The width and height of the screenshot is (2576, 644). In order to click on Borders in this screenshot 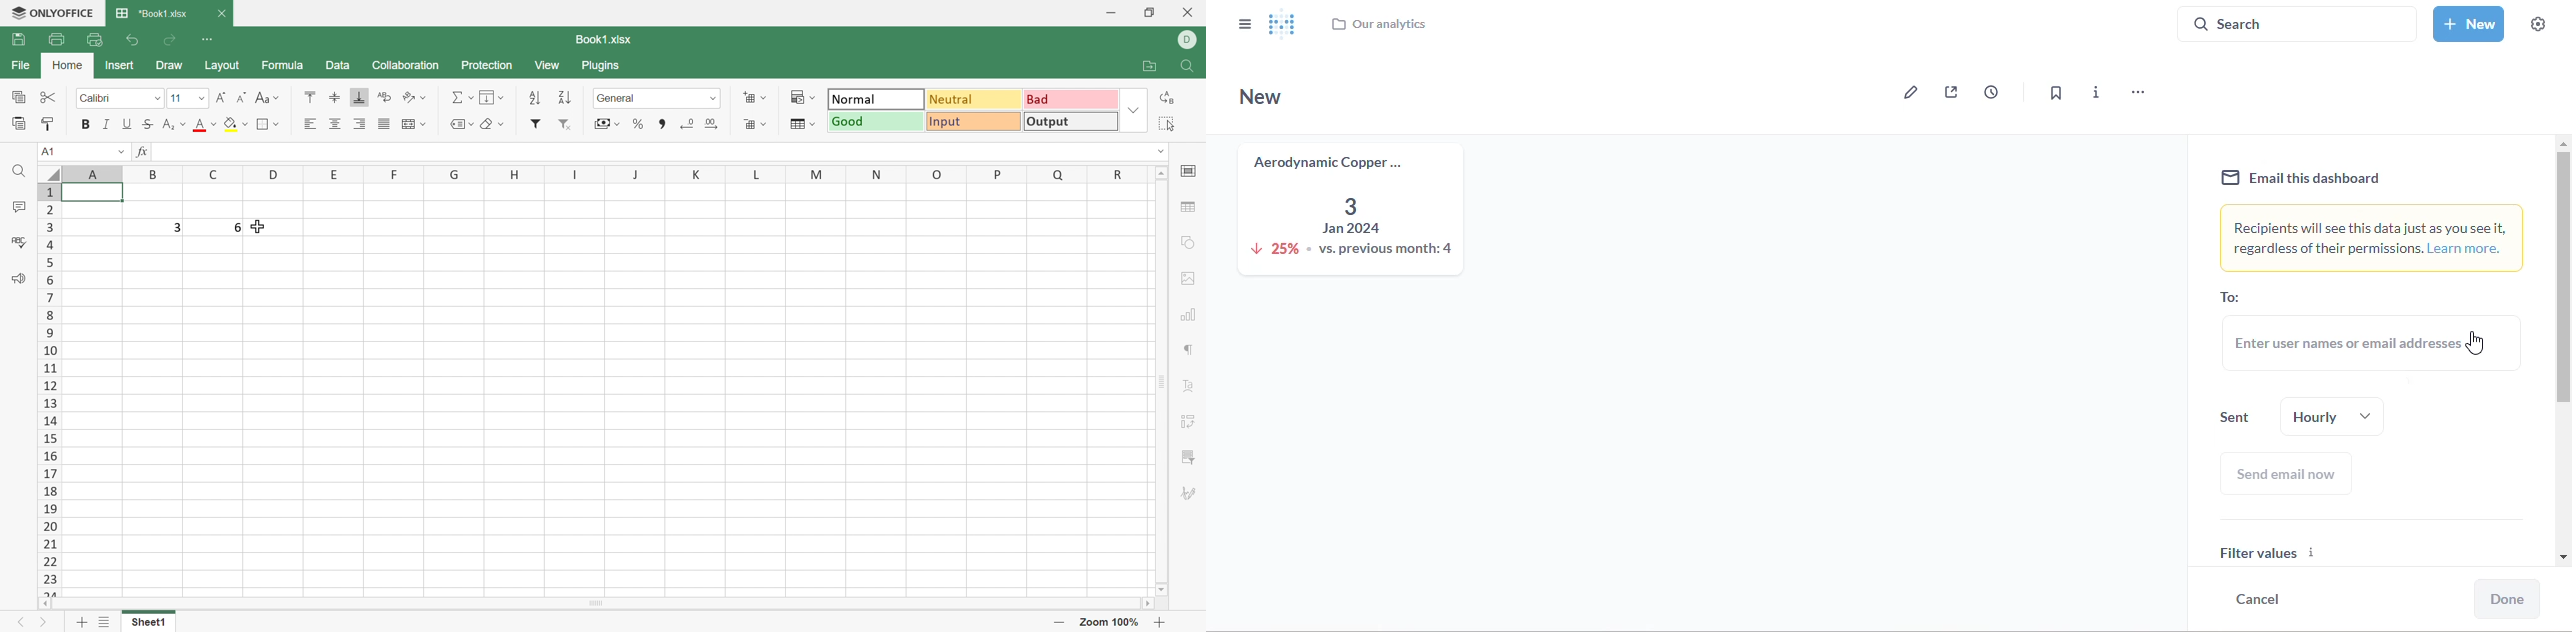, I will do `click(268, 124)`.